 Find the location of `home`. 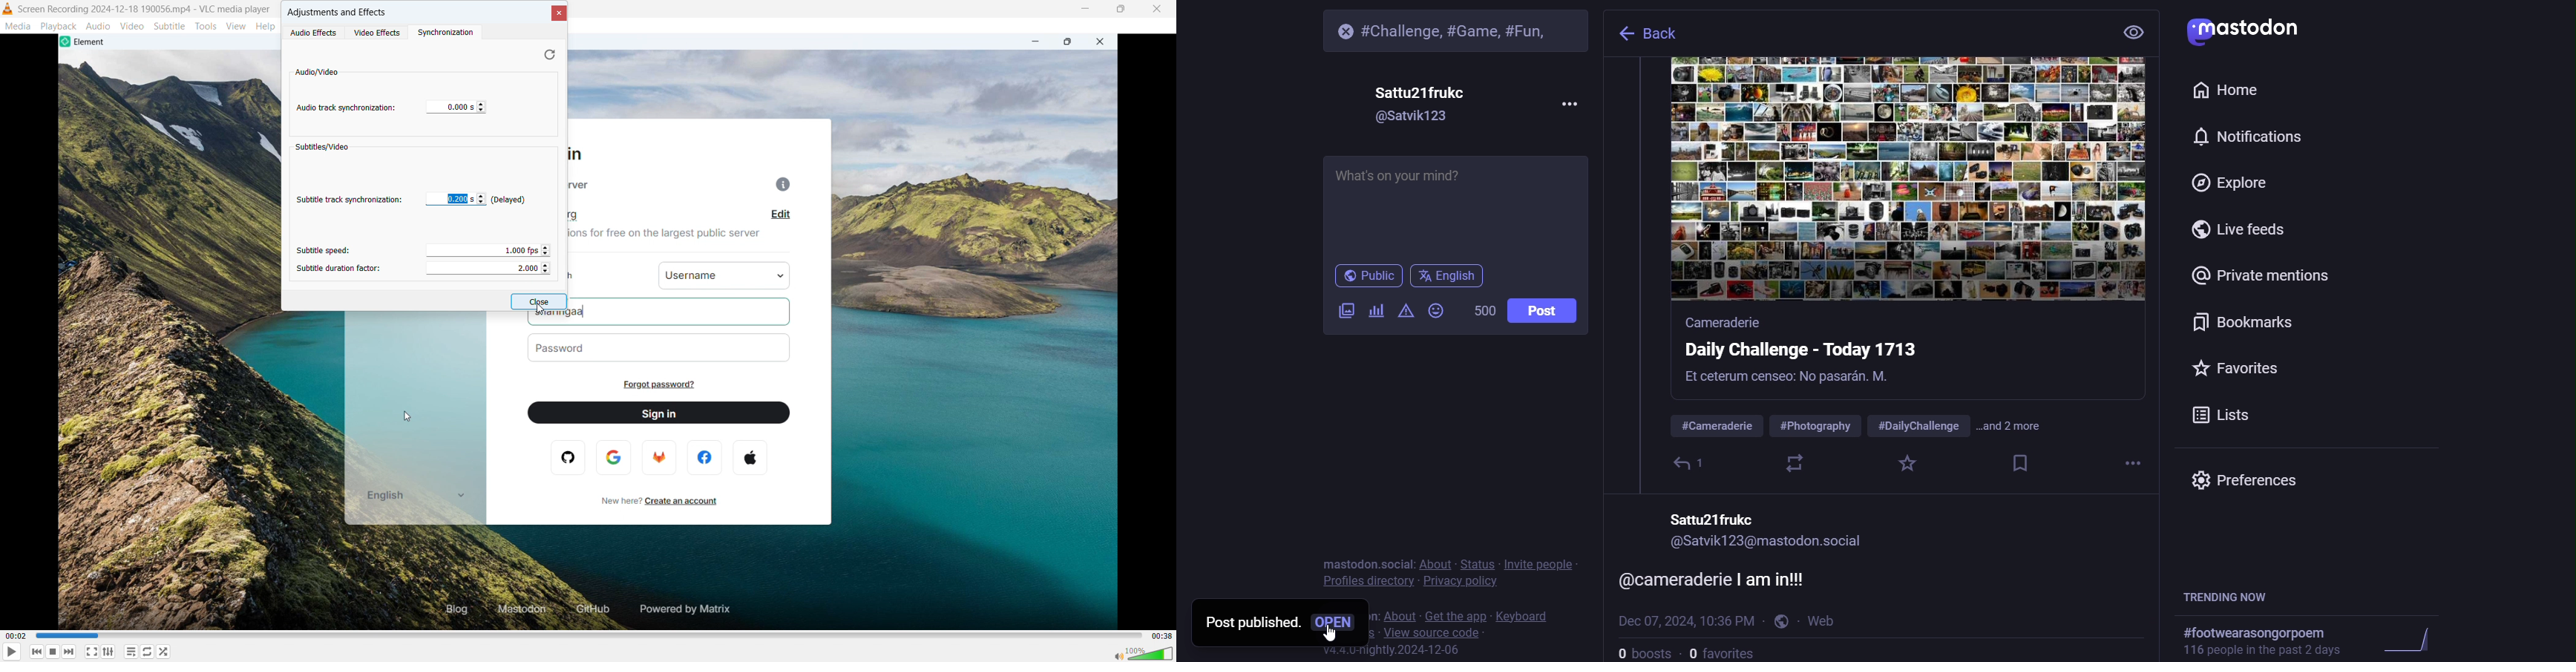

home is located at coordinates (2228, 91).